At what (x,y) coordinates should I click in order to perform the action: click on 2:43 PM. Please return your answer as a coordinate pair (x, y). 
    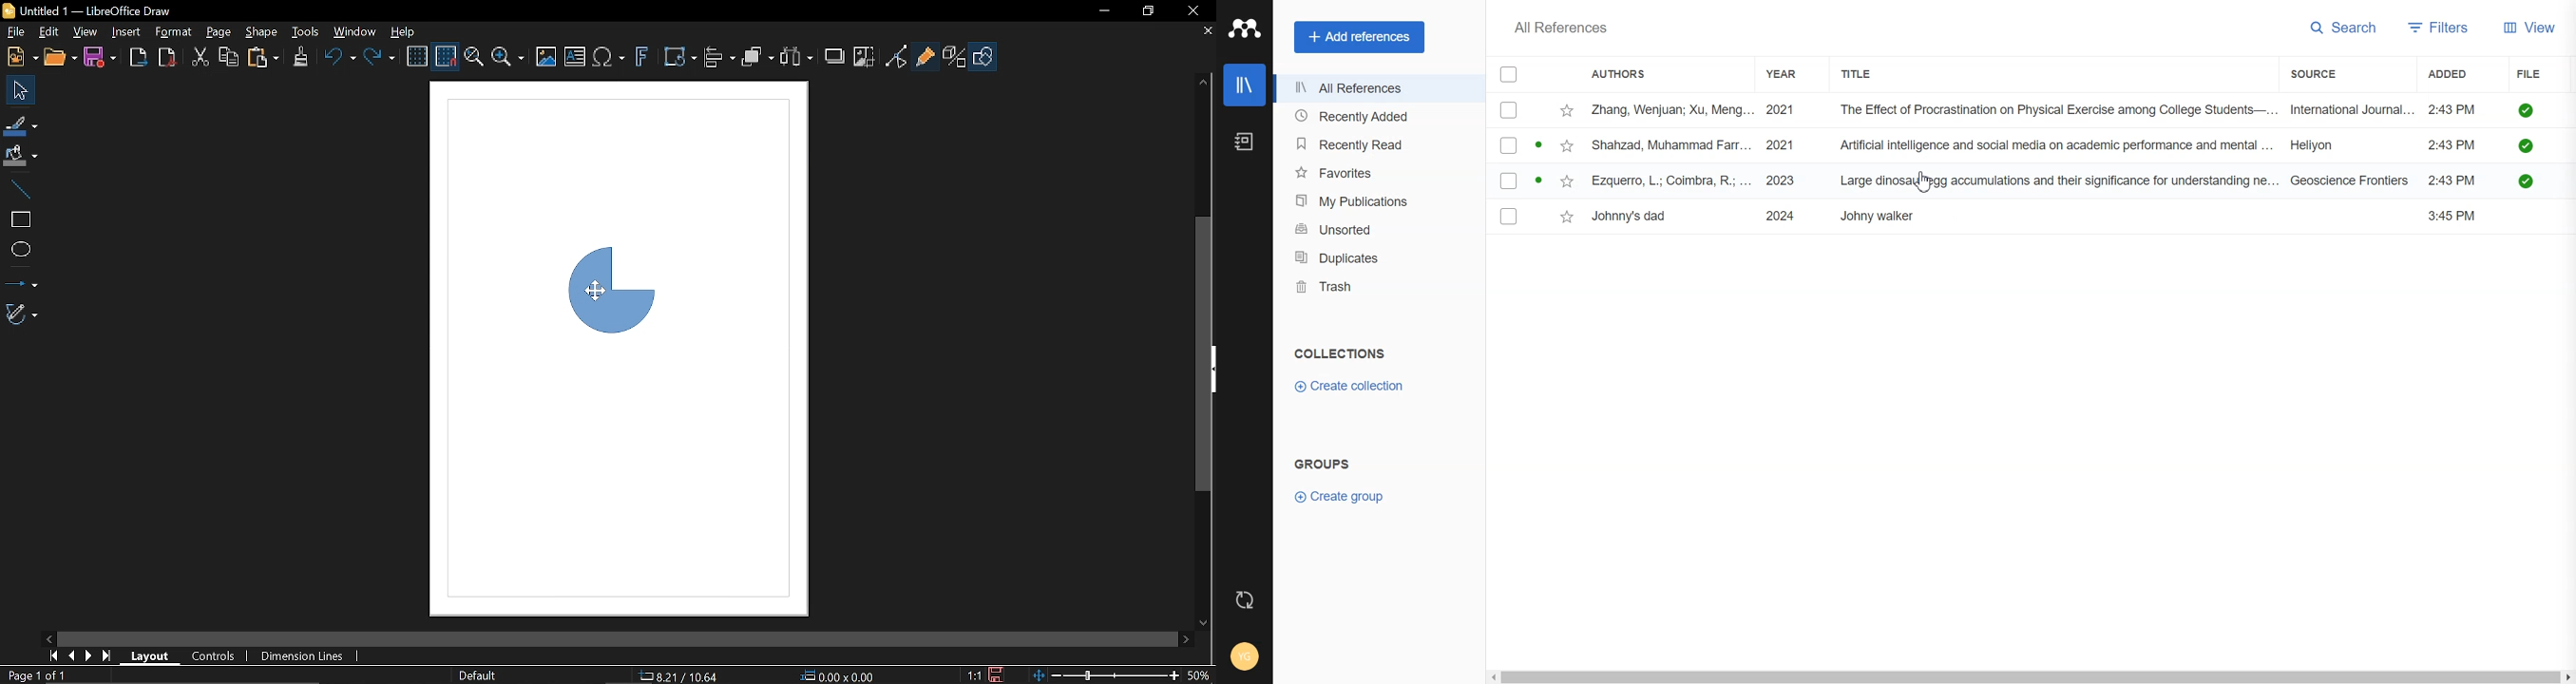
    Looking at the image, I should click on (2454, 181).